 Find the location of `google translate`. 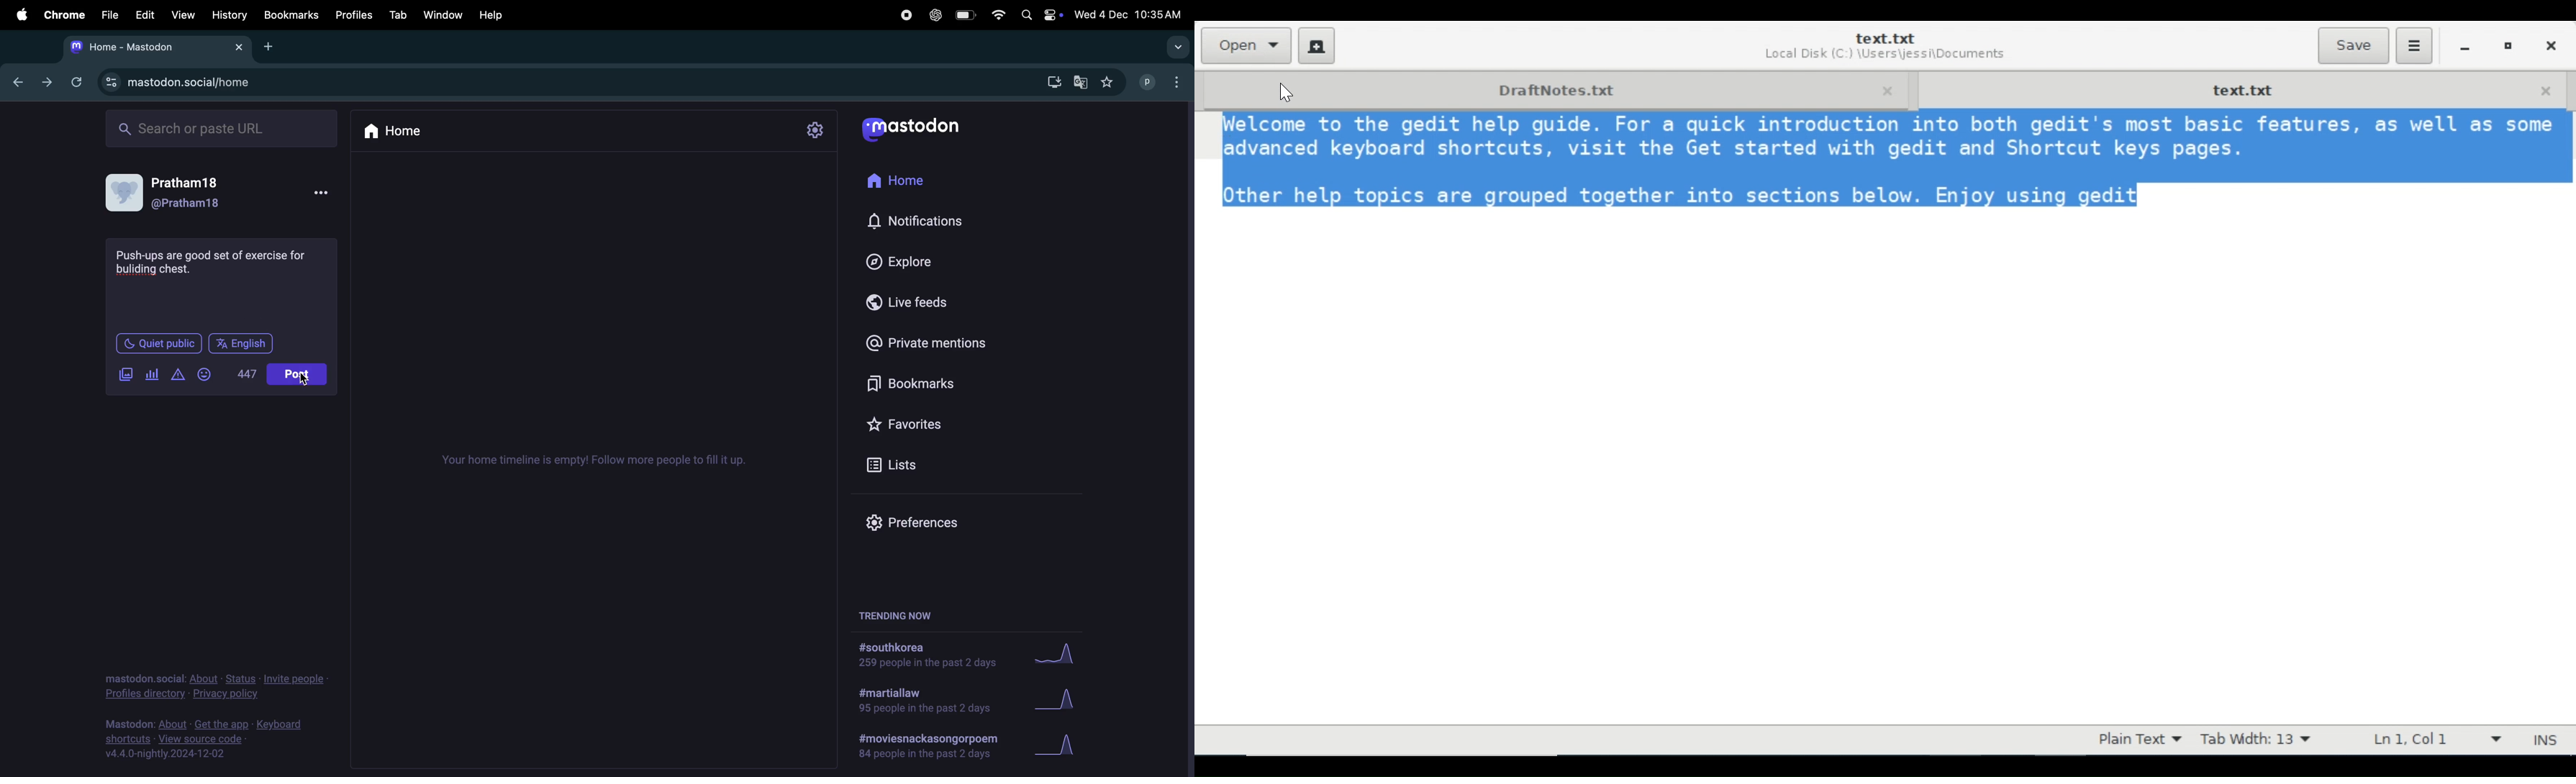

google translate is located at coordinates (1080, 82).